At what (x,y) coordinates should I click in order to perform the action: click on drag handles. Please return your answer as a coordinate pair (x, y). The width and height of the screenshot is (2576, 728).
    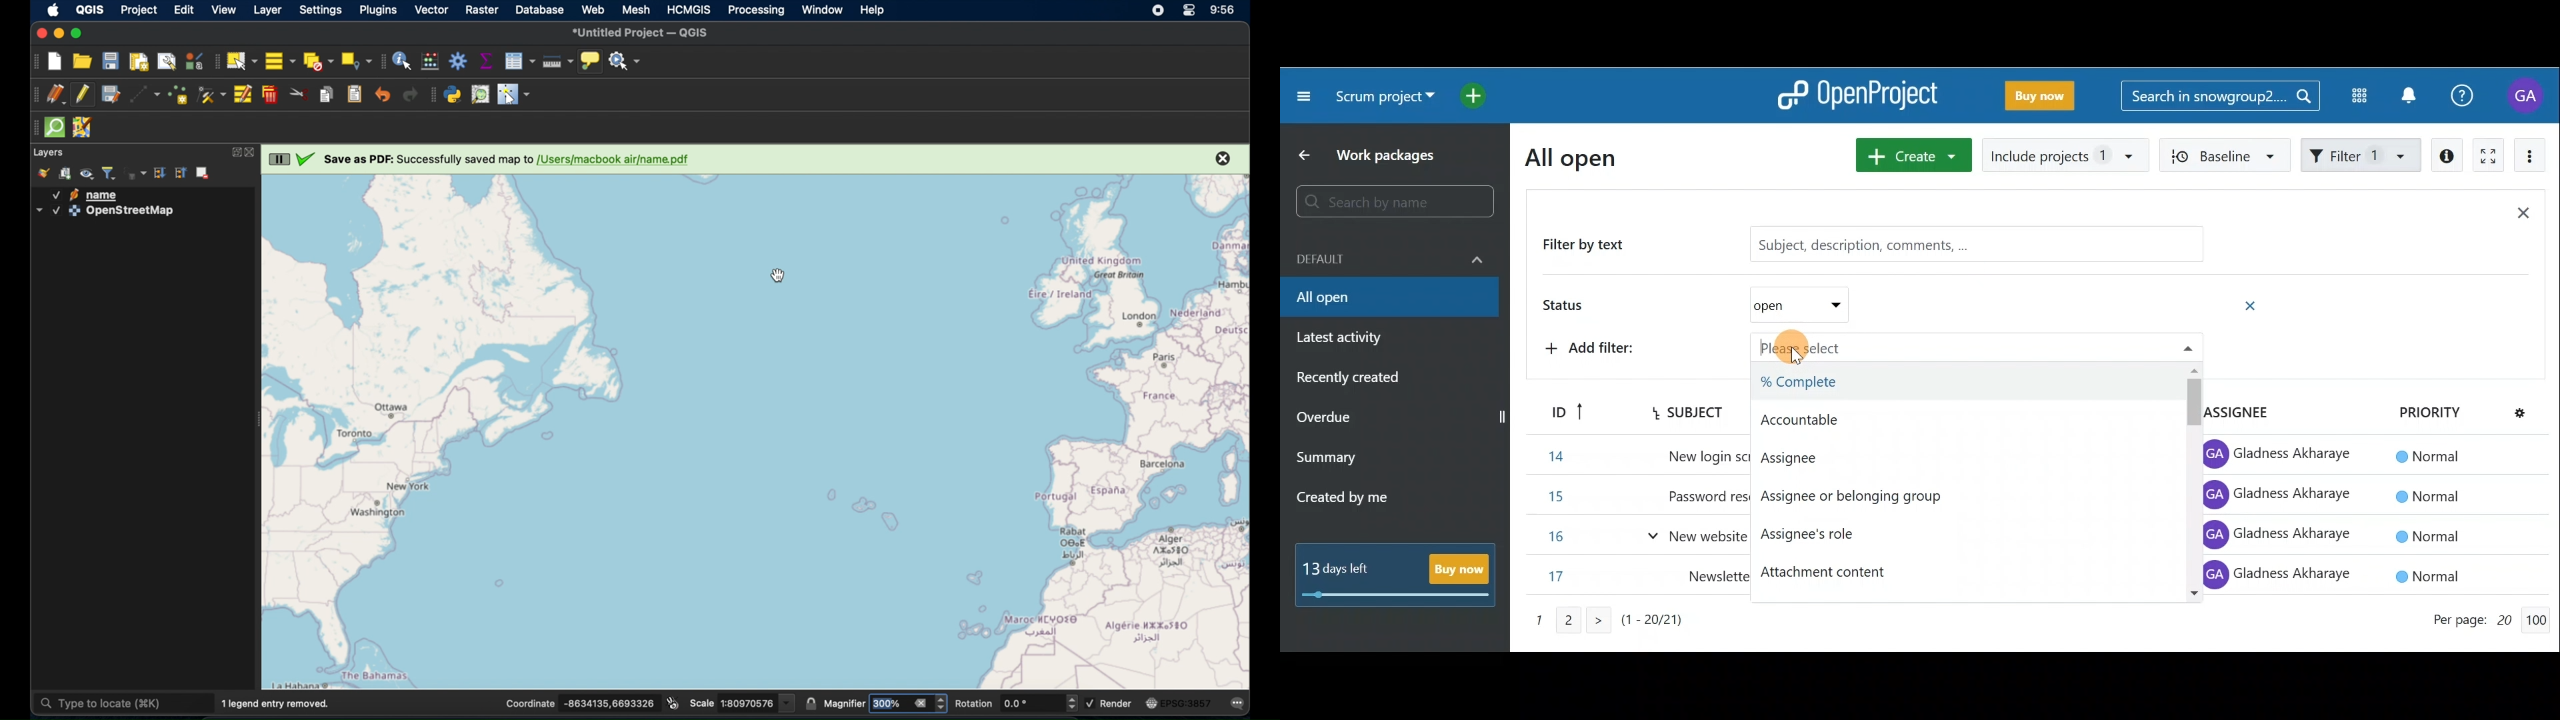
    Looking at the image, I should click on (32, 129).